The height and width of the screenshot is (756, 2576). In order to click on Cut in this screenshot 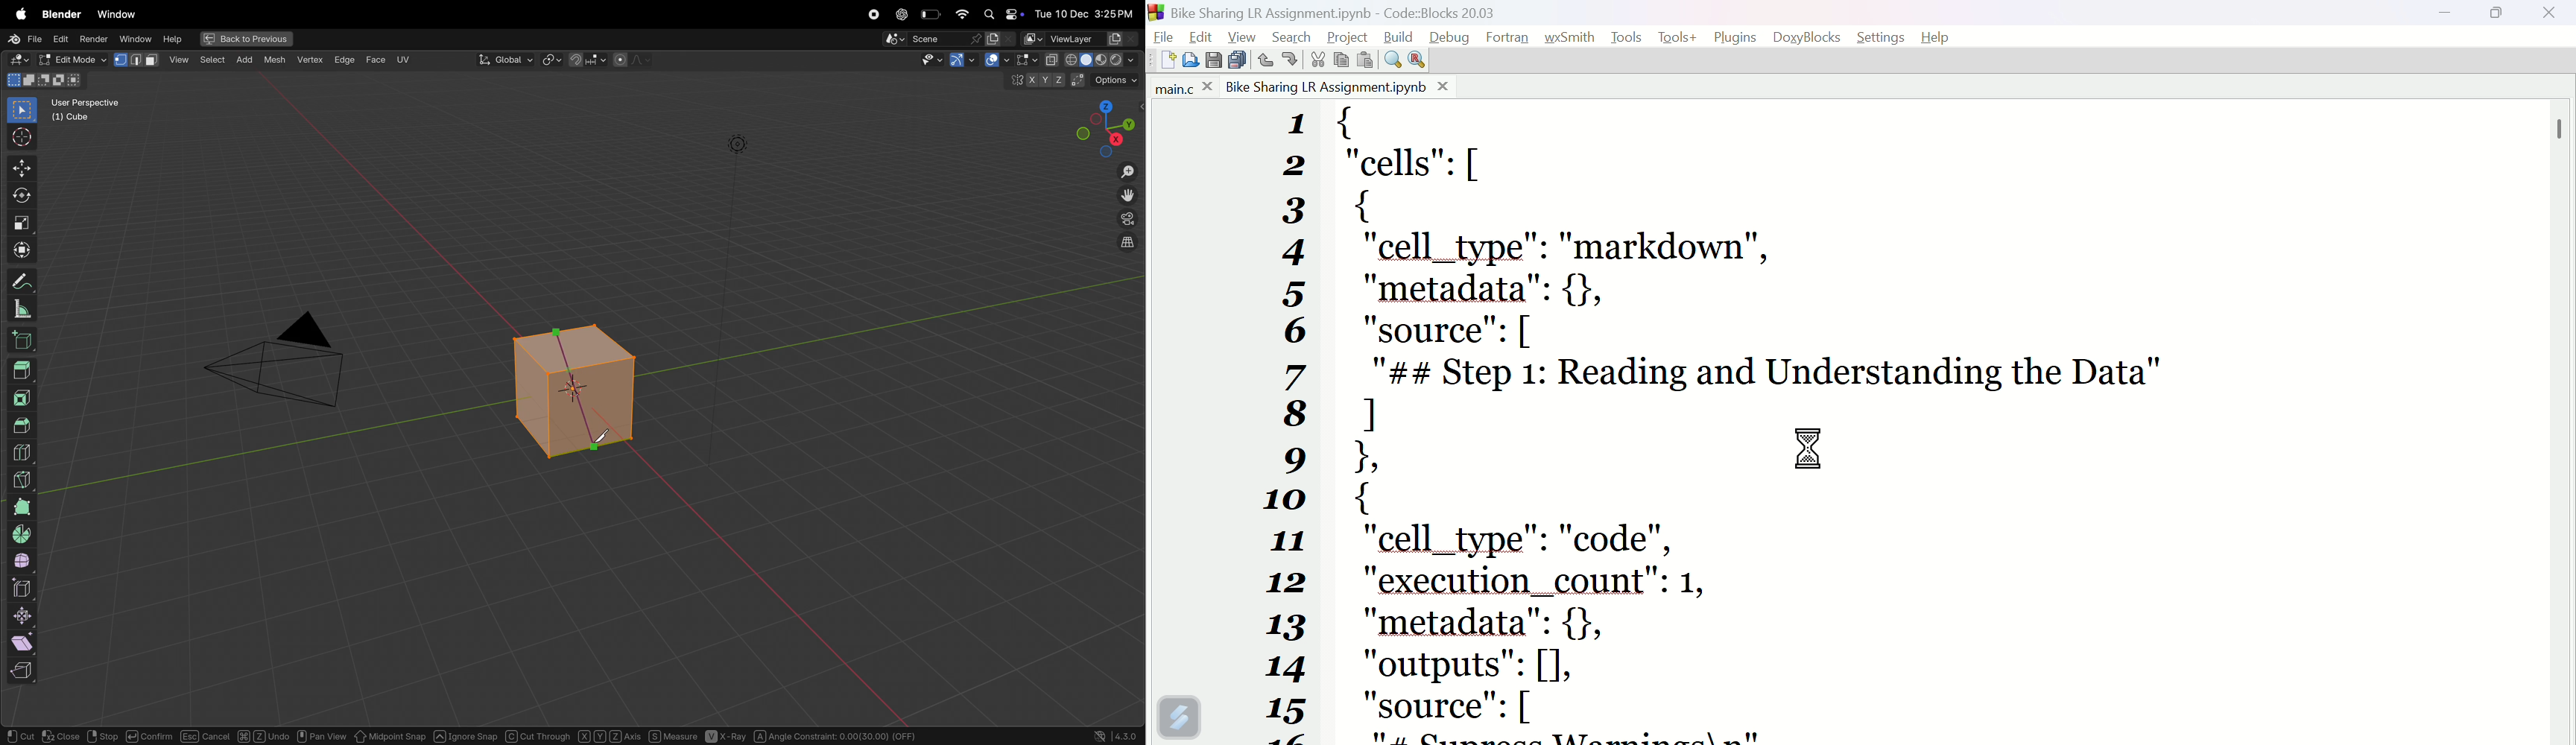, I will do `click(21, 736)`.